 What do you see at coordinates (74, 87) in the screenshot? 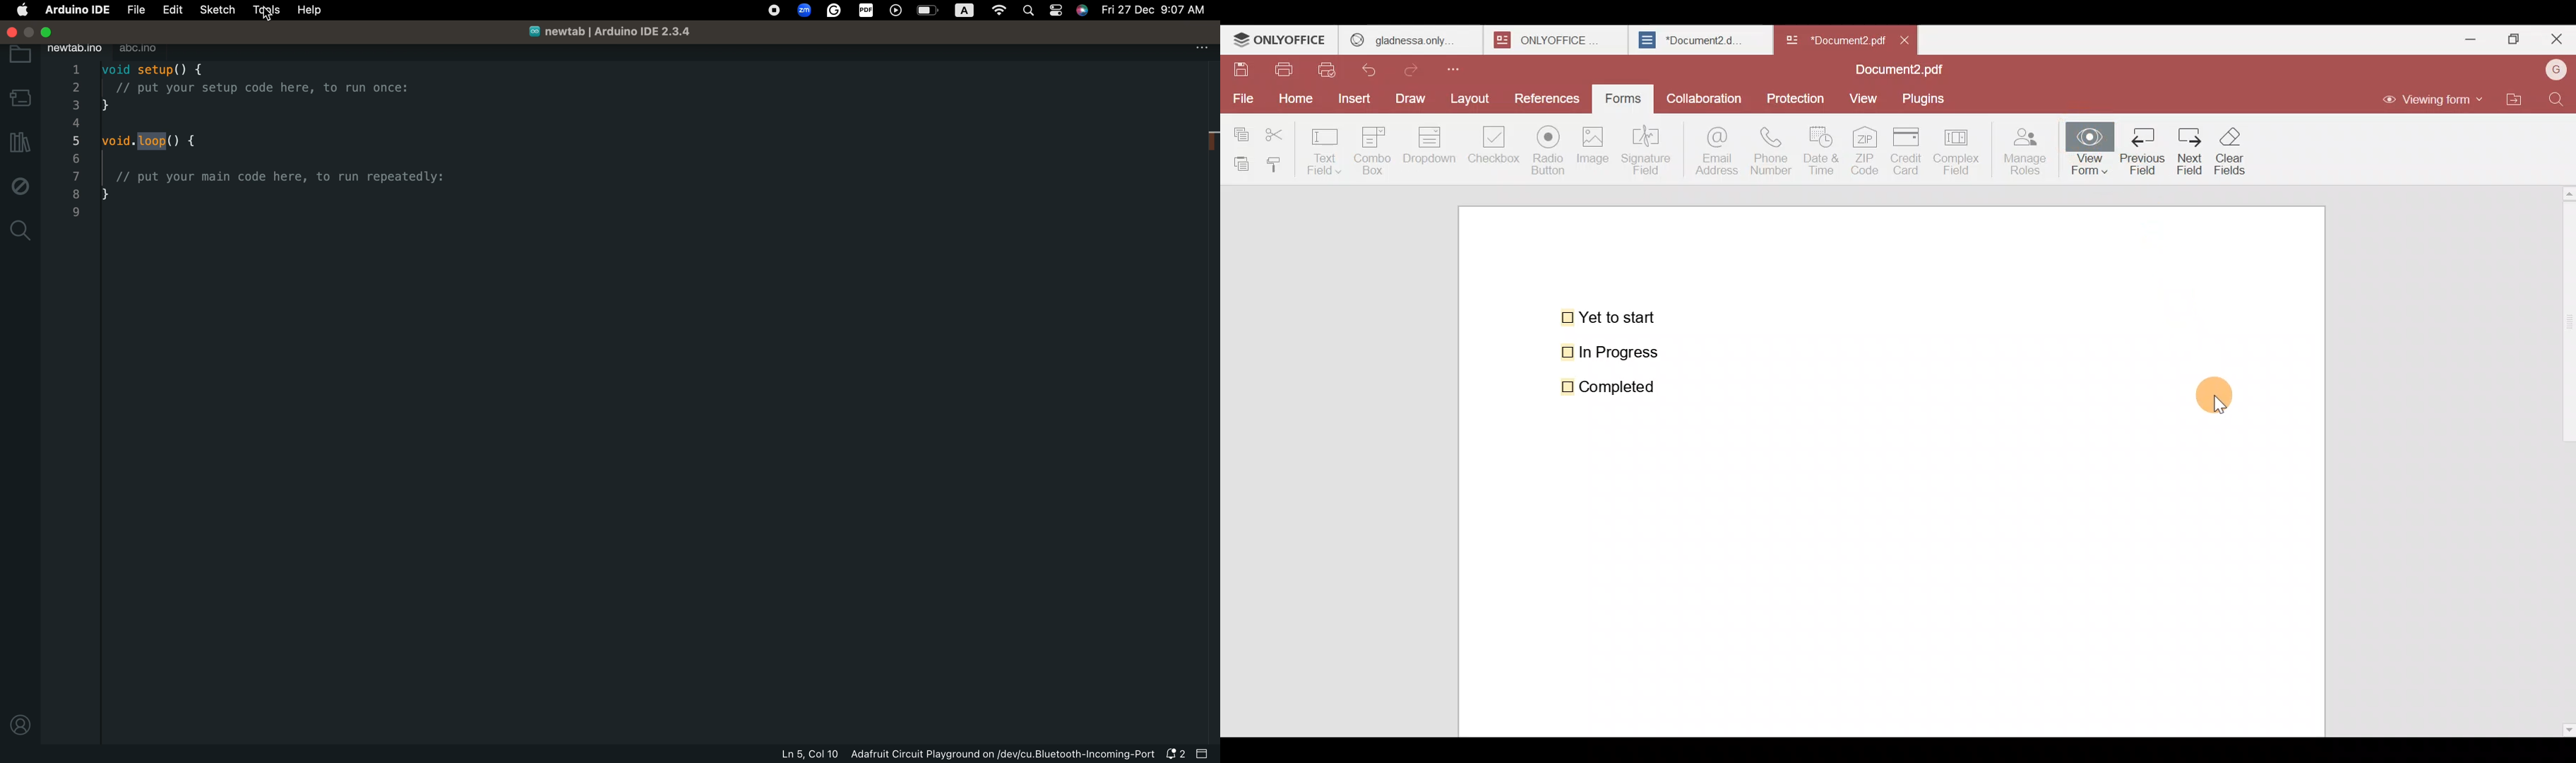
I see `2` at bounding box center [74, 87].